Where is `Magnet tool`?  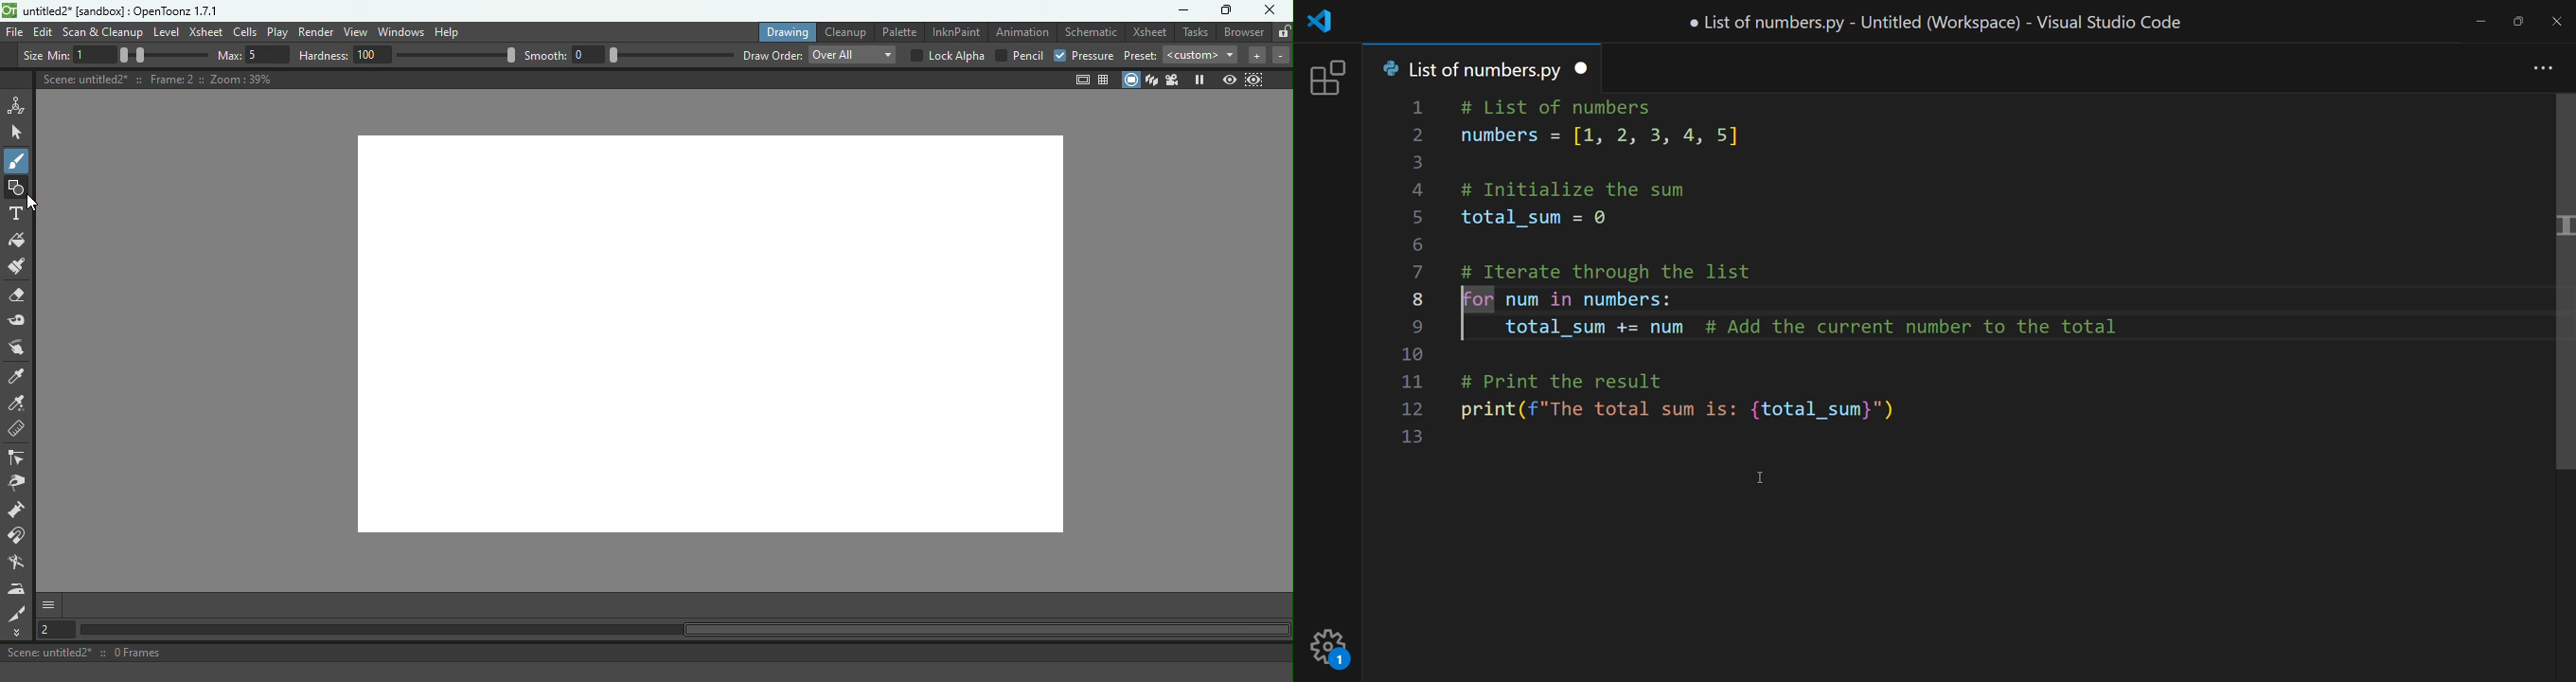 Magnet tool is located at coordinates (20, 538).